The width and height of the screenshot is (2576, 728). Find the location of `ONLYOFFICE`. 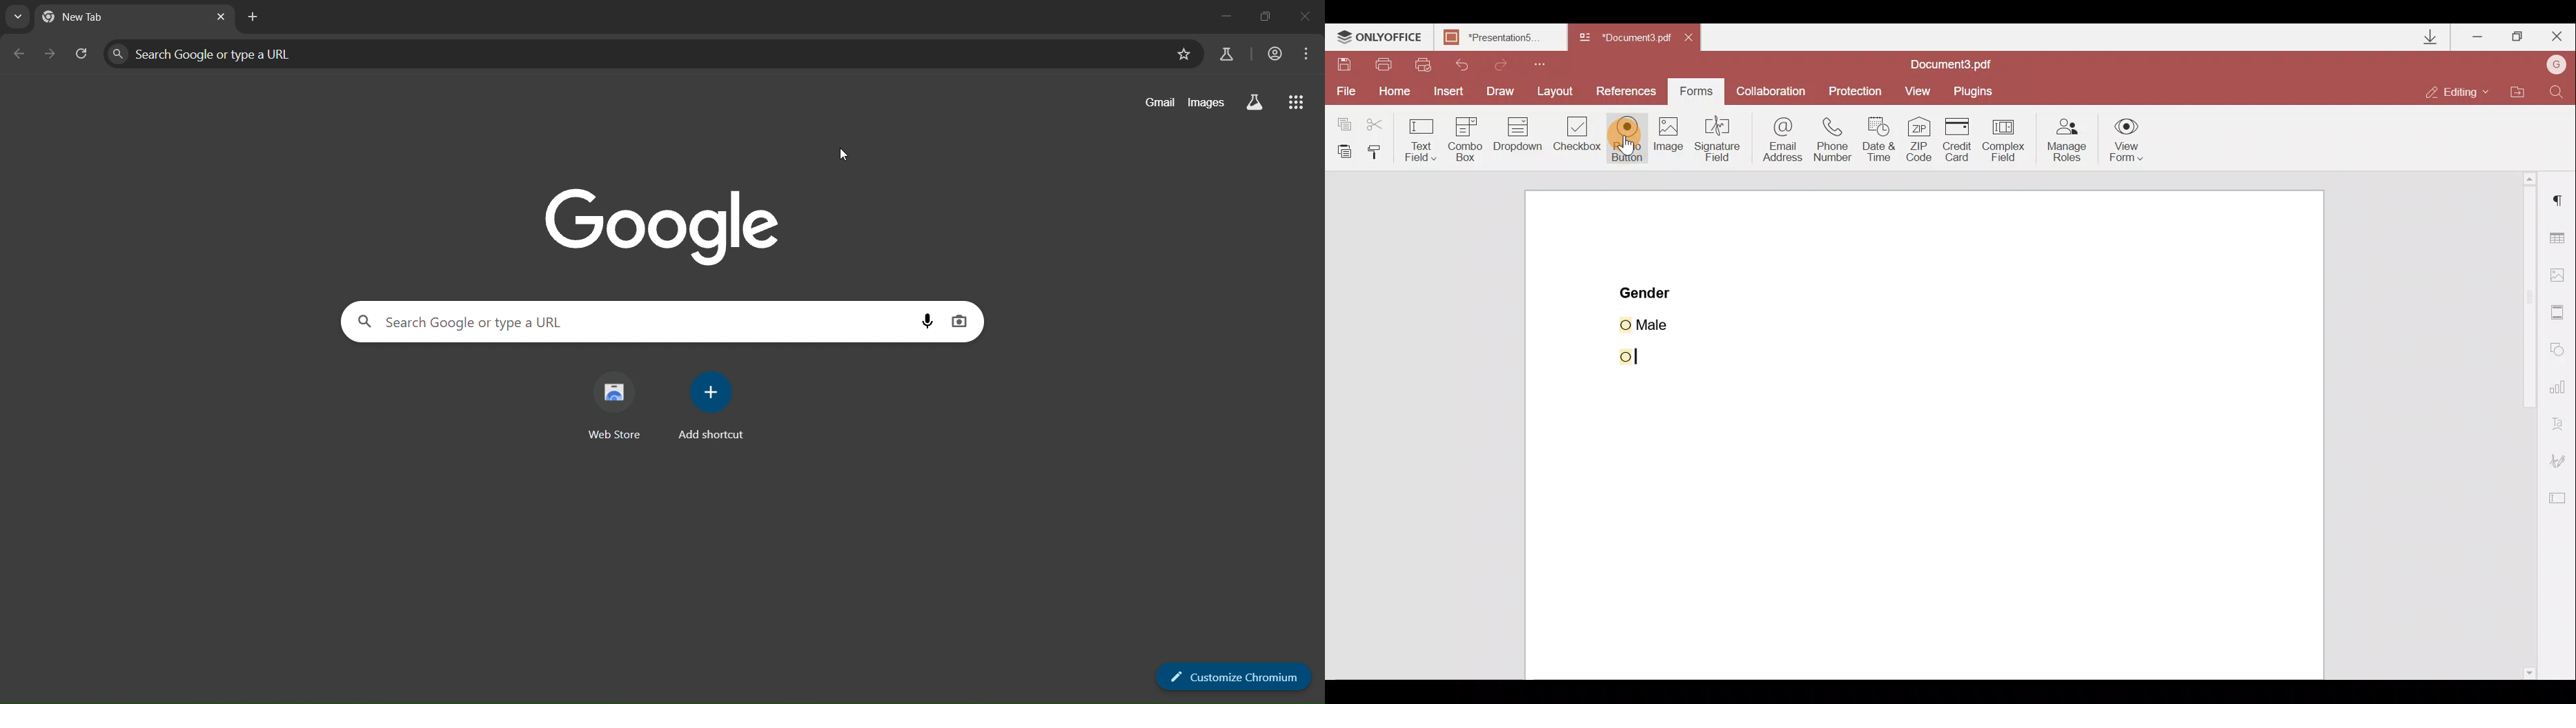

ONLYOFFICE is located at coordinates (1379, 38).